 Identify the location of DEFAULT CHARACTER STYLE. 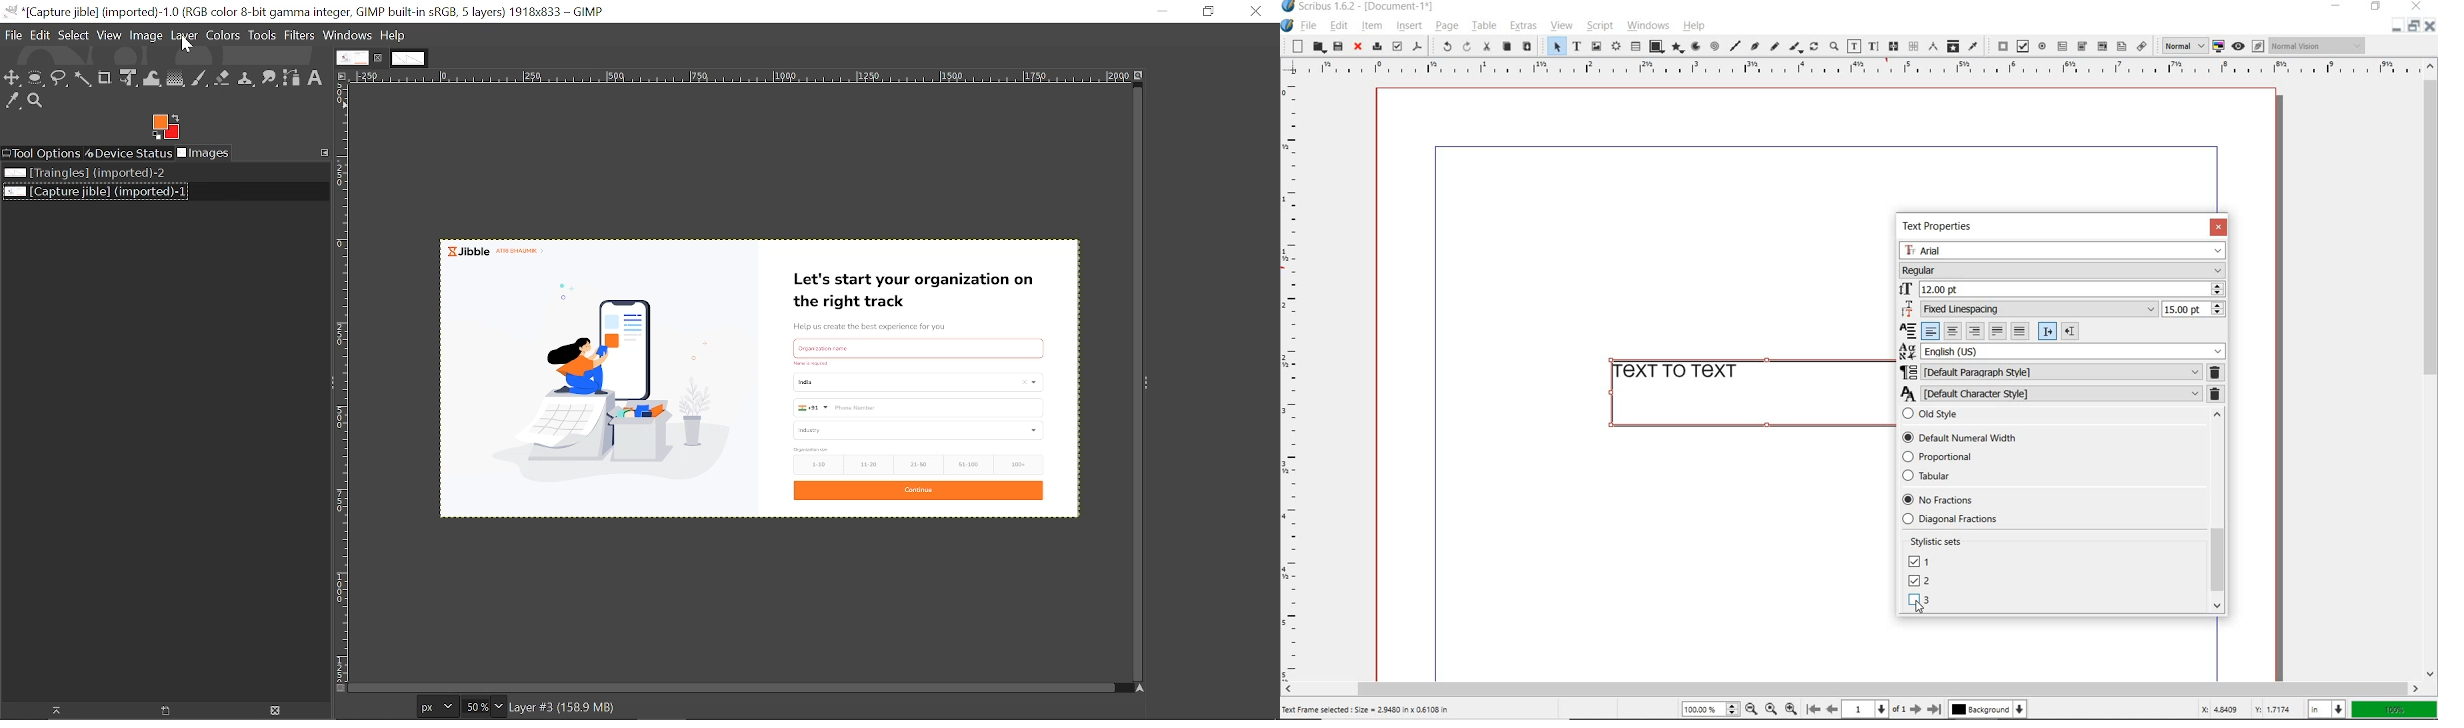
(2053, 394).